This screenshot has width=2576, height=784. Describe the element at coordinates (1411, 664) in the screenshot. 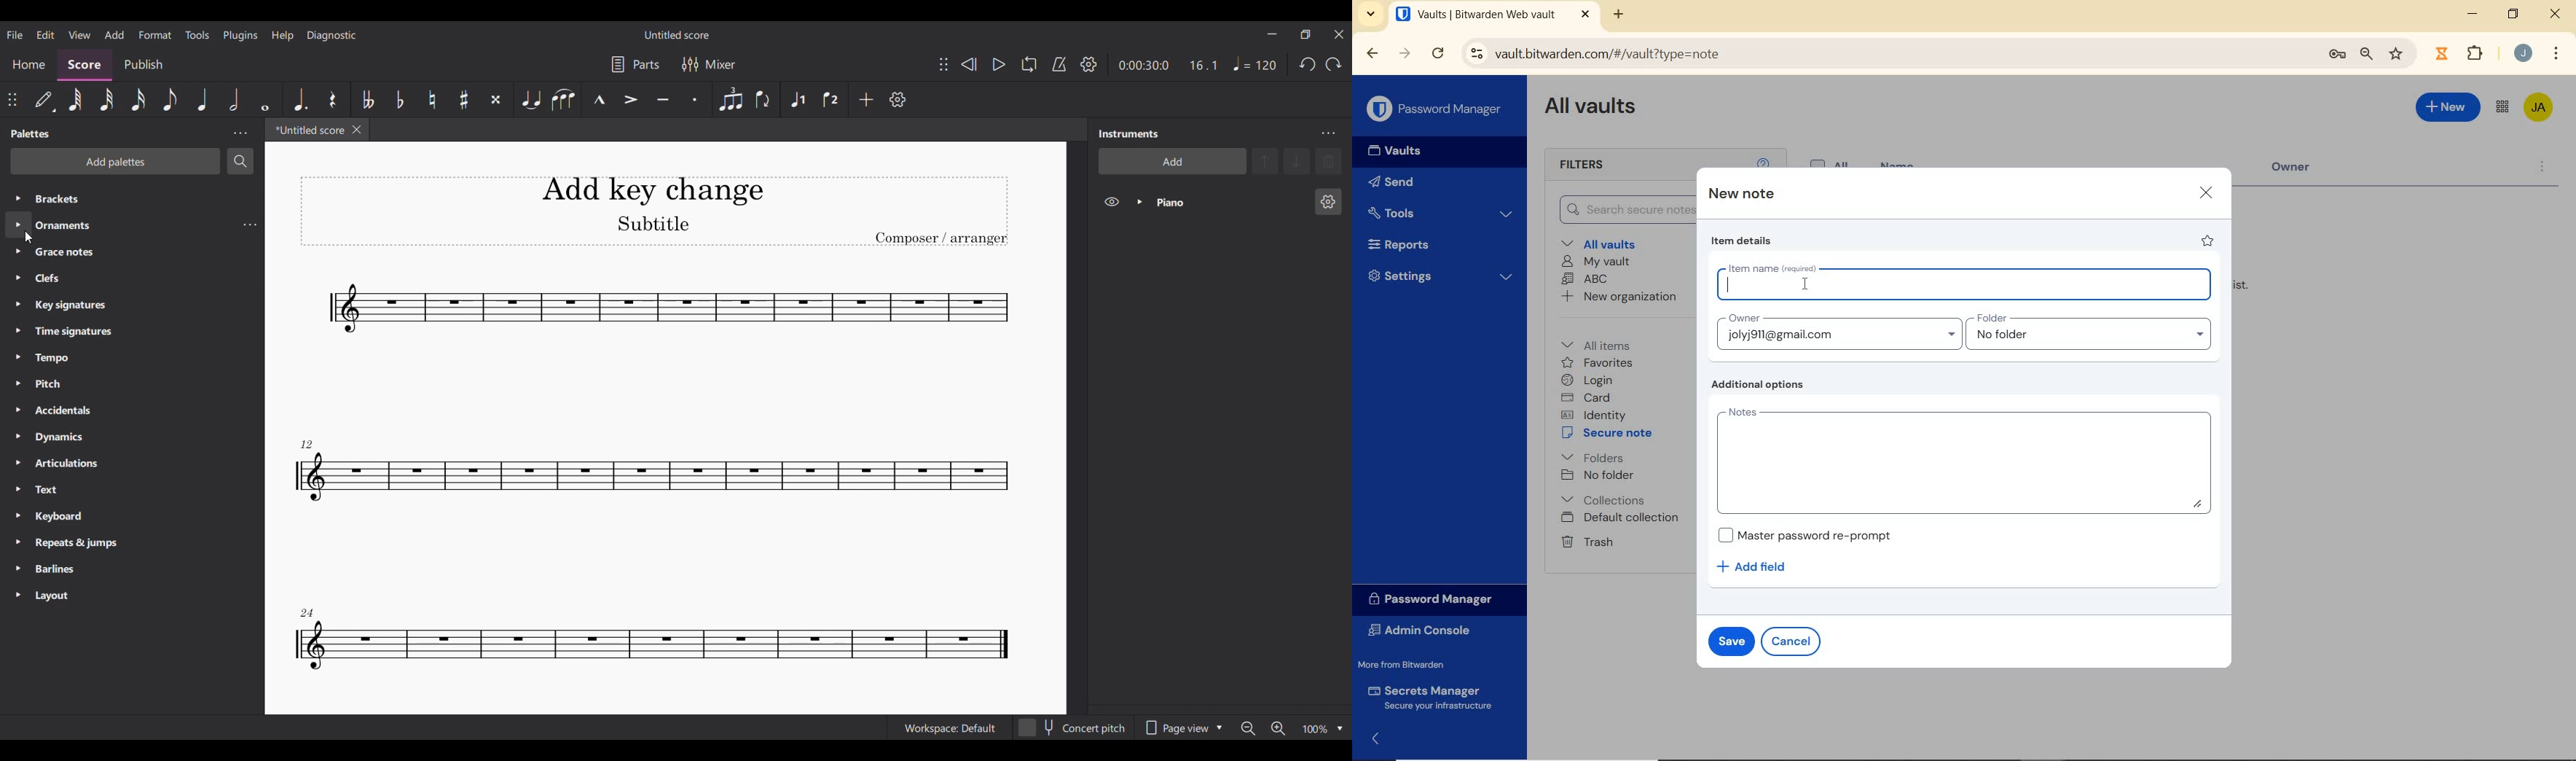

I see `More from Bitwarden` at that location.